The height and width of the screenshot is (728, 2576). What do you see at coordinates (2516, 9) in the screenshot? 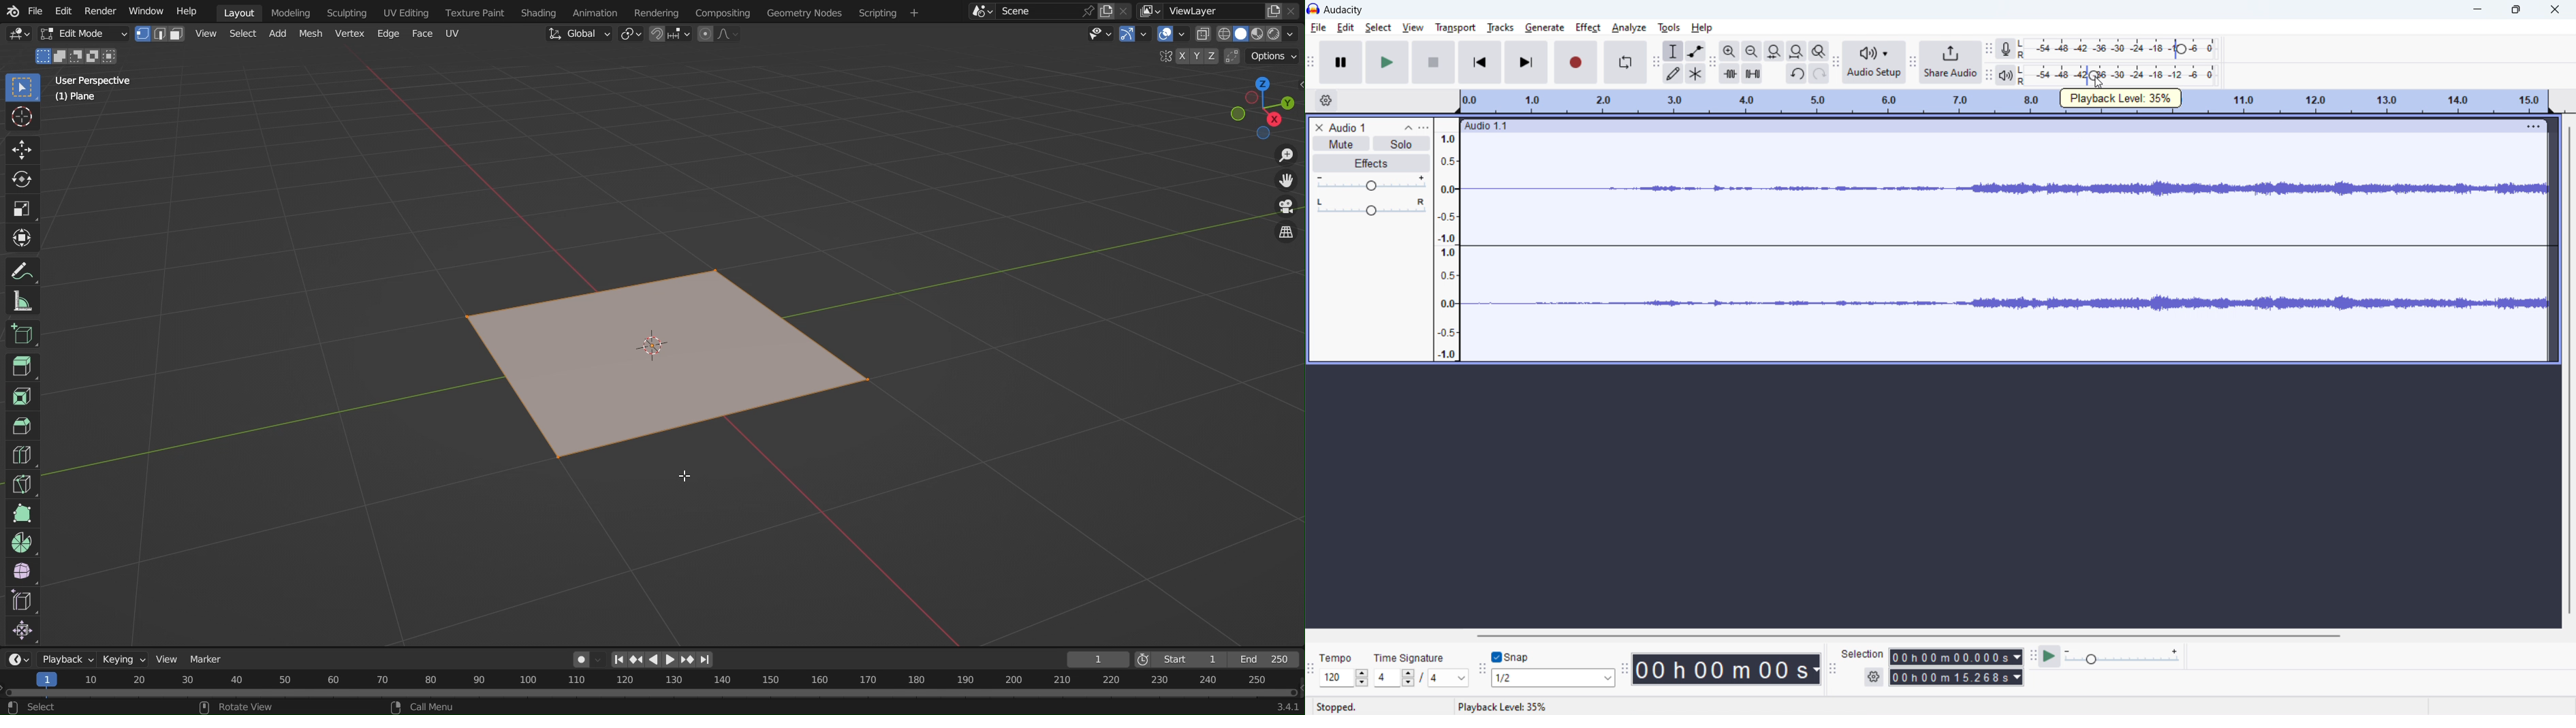
I see `maximize` at bounding box center [2516, 9].